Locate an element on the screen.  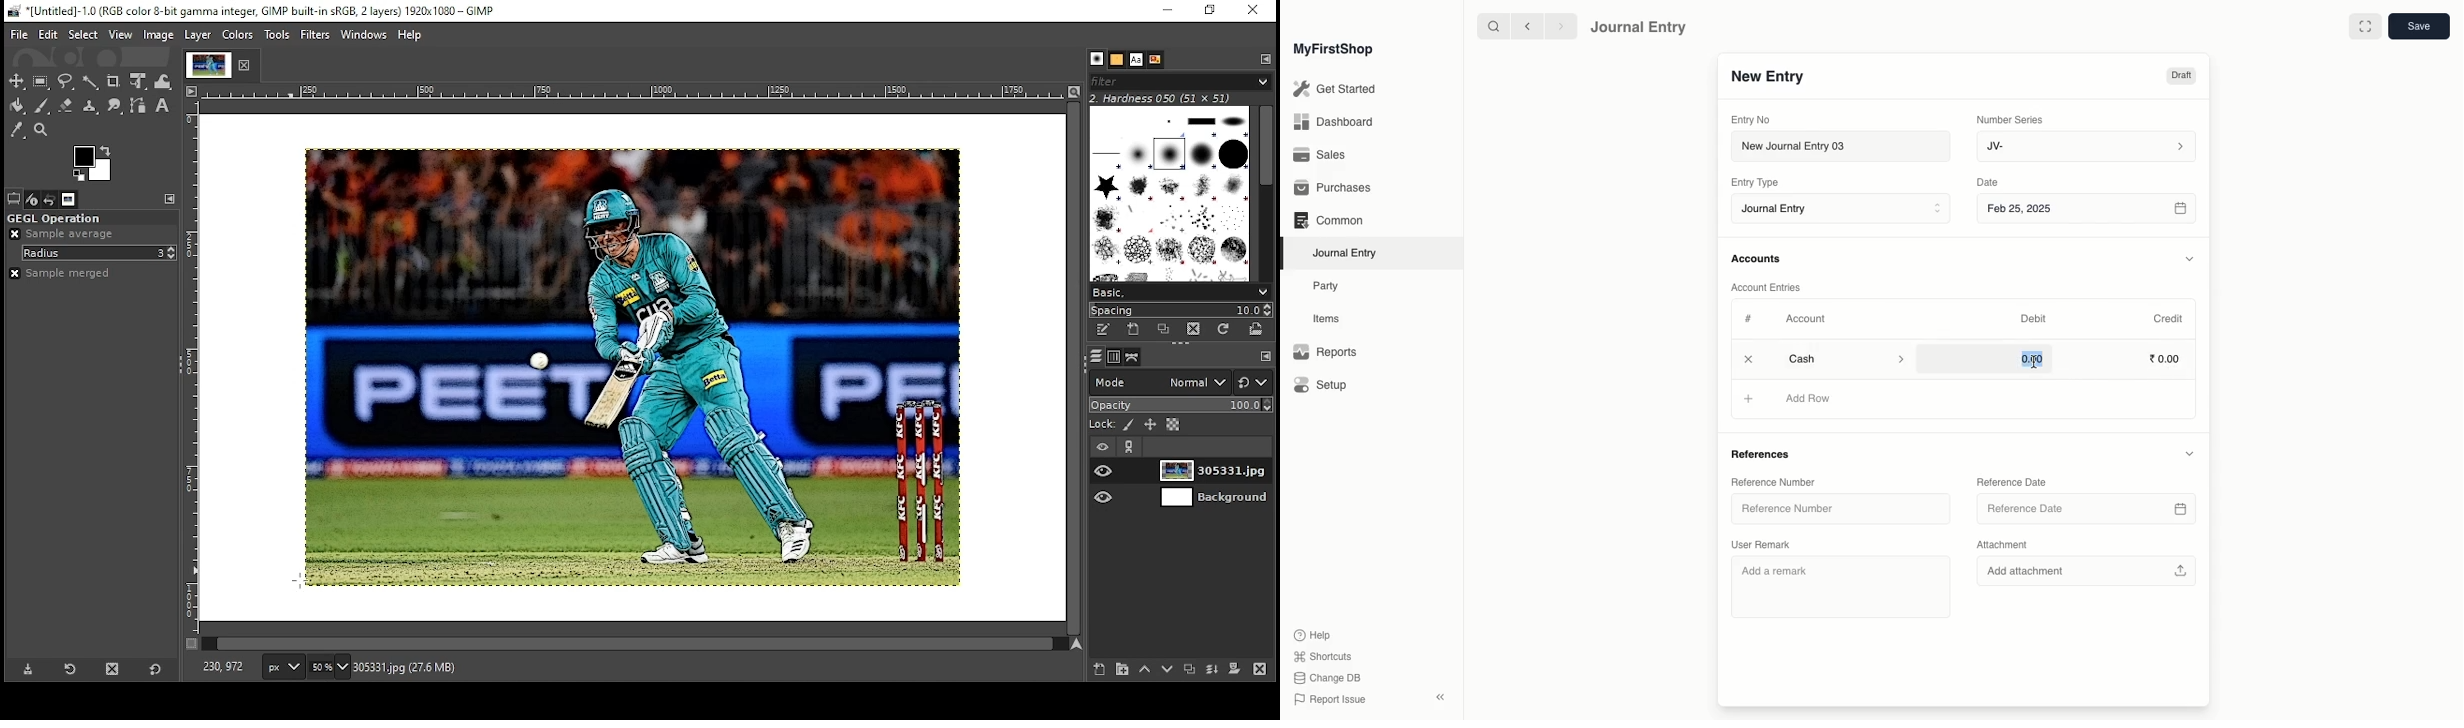
User Remark is located at coordinates (1767, 545).